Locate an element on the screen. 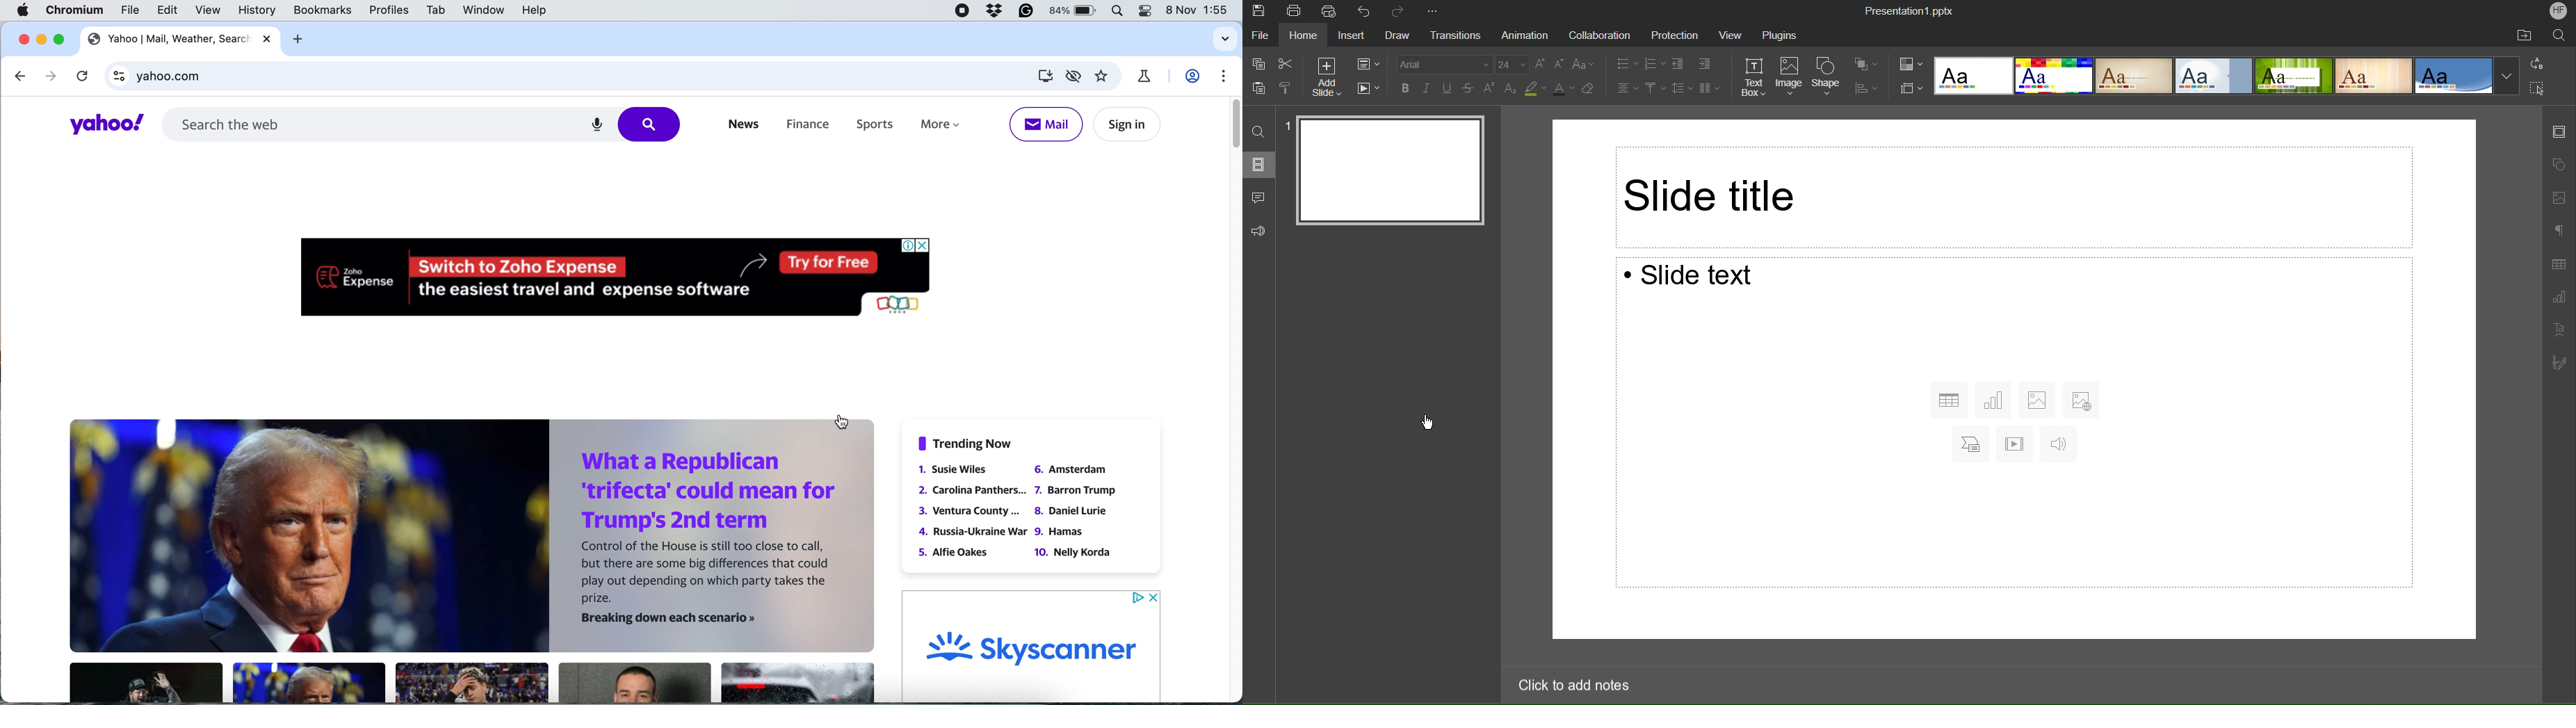 The width and height of the screenshot is (2576, 728). decrease font size is located at coordinates (1557, 64).